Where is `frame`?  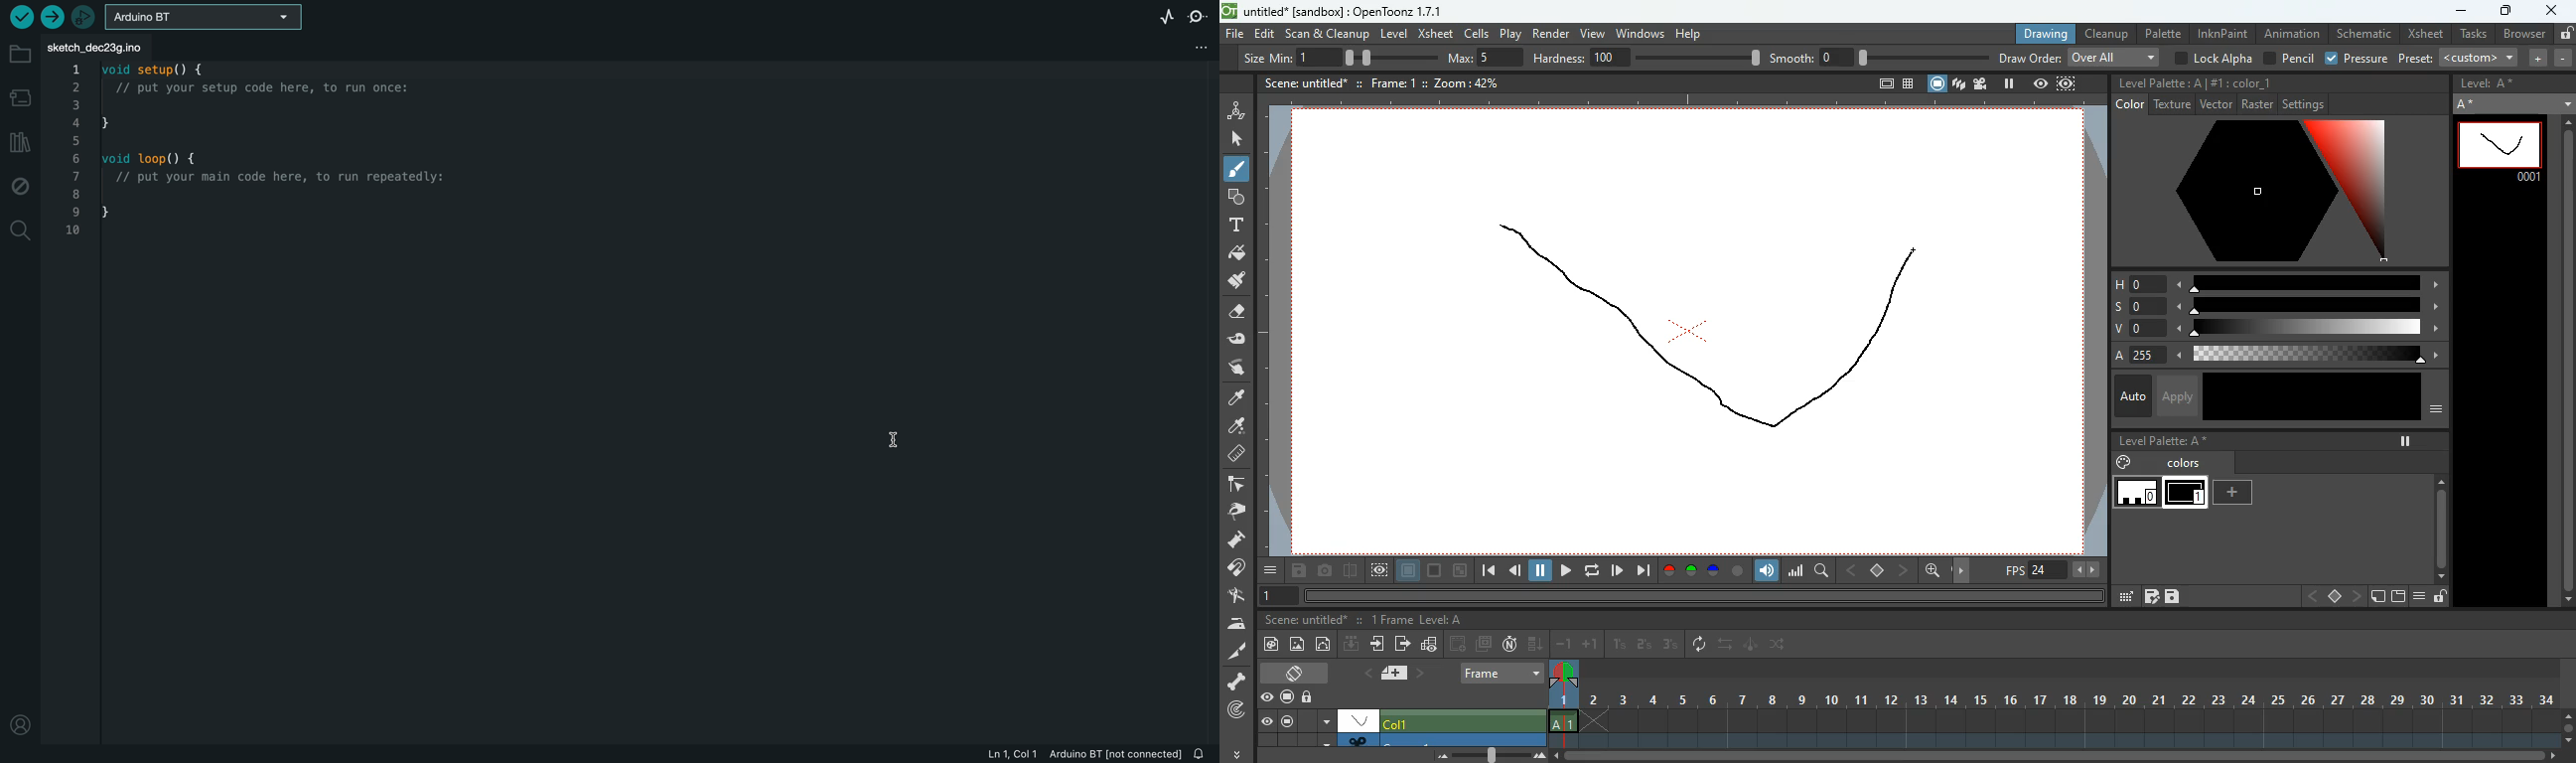
frame is located at coordinates (1275, 597).